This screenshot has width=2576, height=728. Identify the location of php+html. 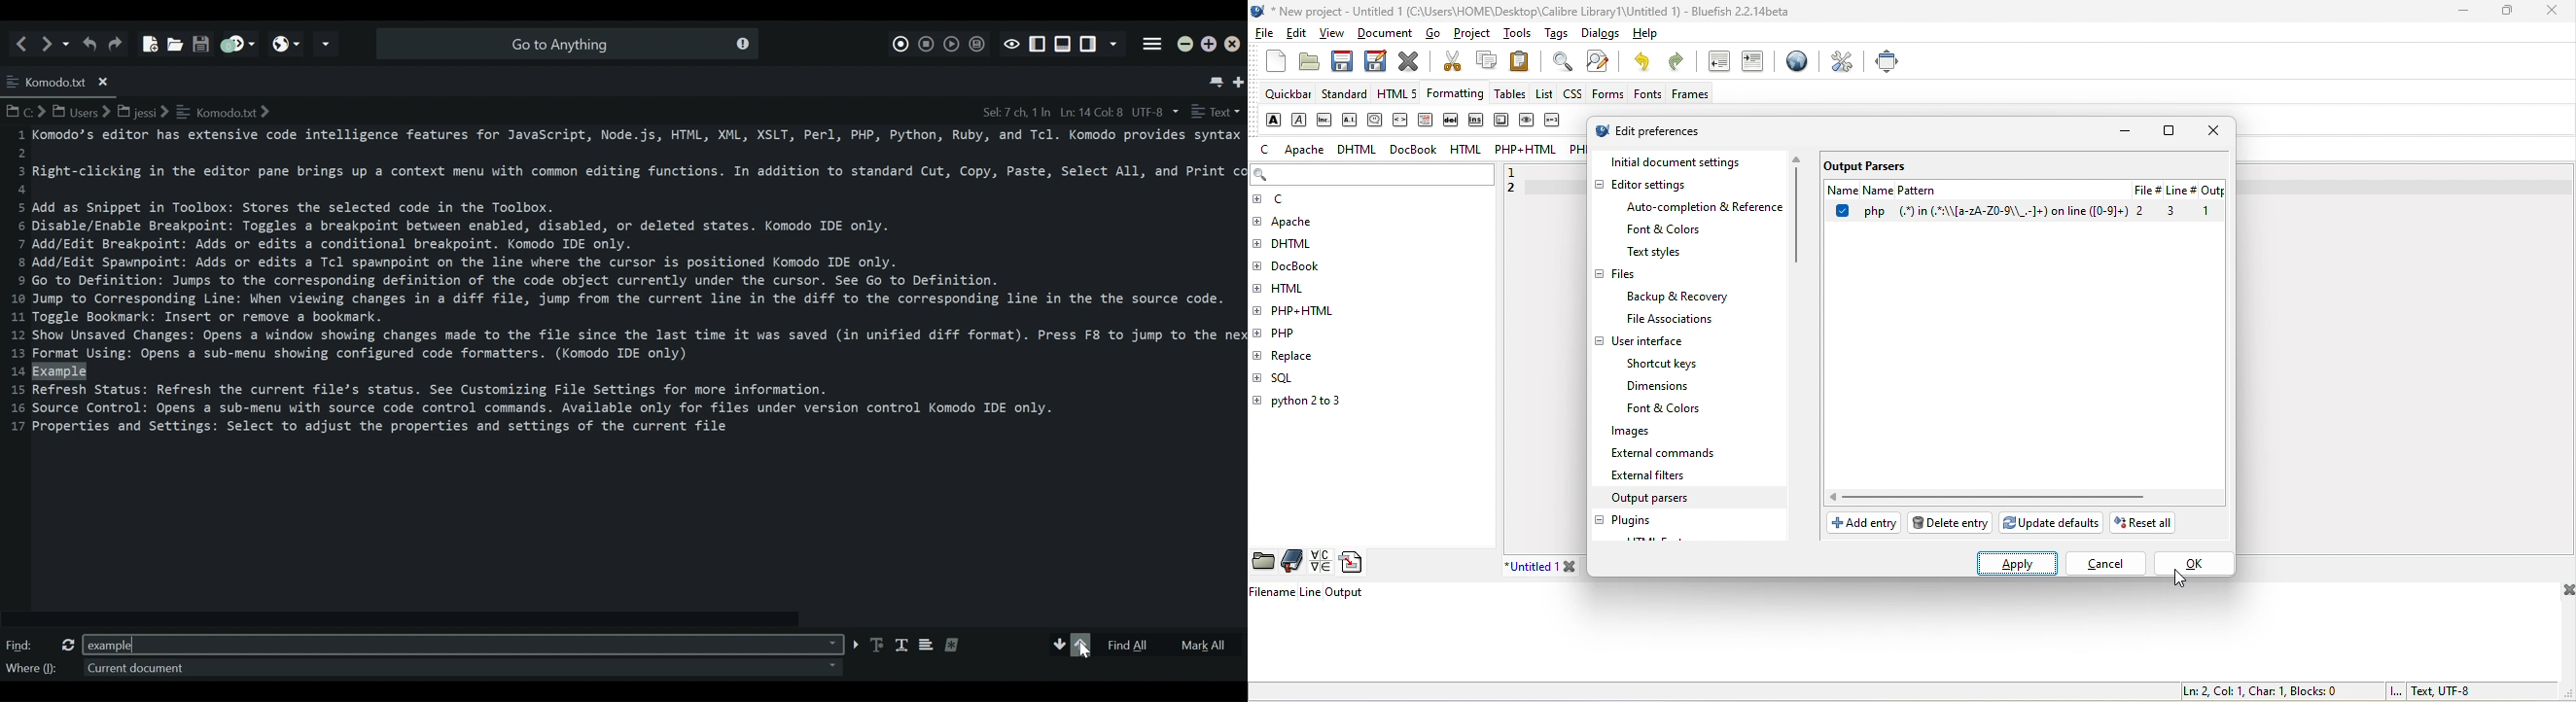
(1527, 152).